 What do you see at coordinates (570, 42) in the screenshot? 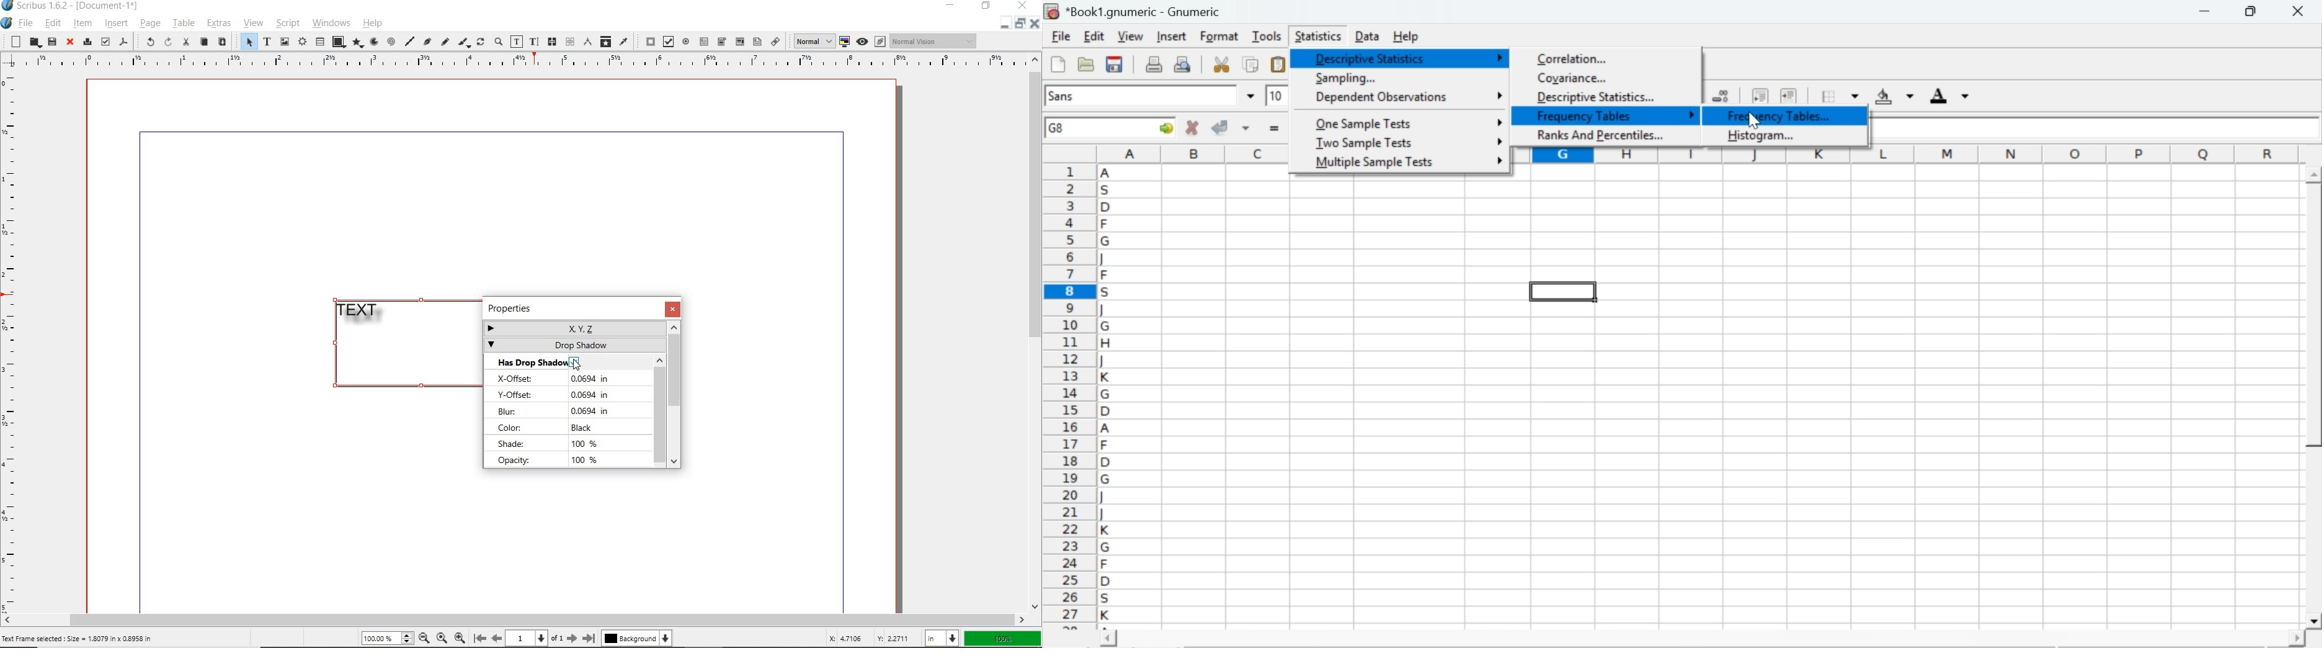
I see `unlink text frames` at bounding box center [570, 42].